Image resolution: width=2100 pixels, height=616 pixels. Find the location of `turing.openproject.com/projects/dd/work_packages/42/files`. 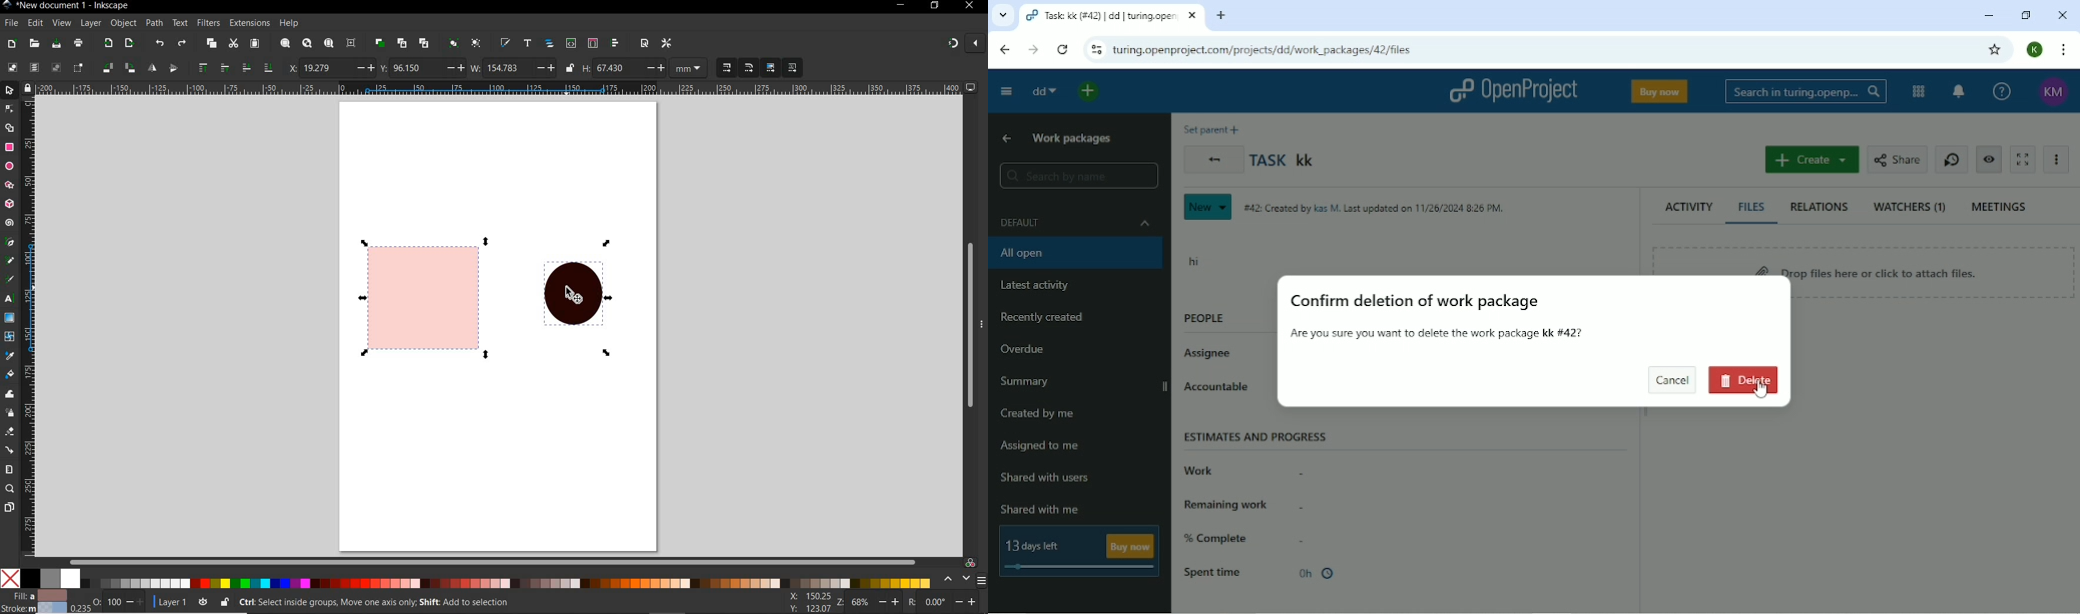

turing.openproject.com/projects/dd/work_packages/42/files is located at coordinates (1261, 50).